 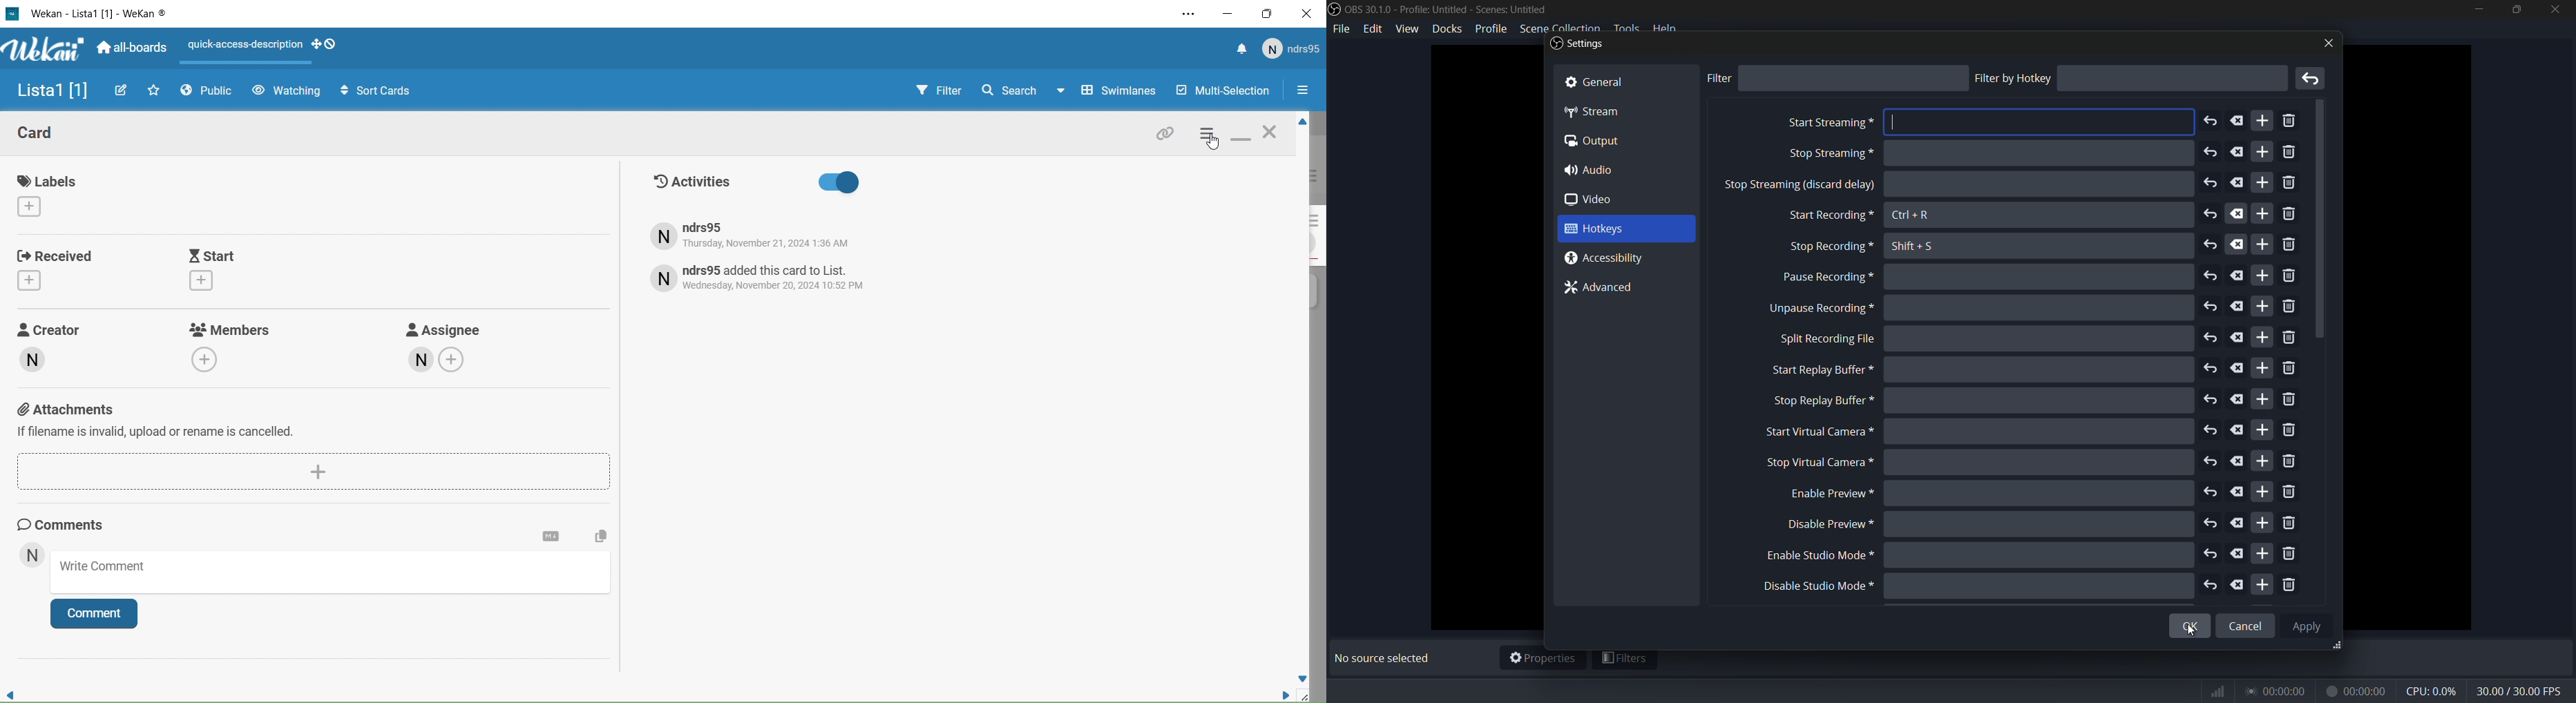 What do you see at coordinates (2262, 276) in the screenshot?
I see `add more` at bounding box center [2262, 276].